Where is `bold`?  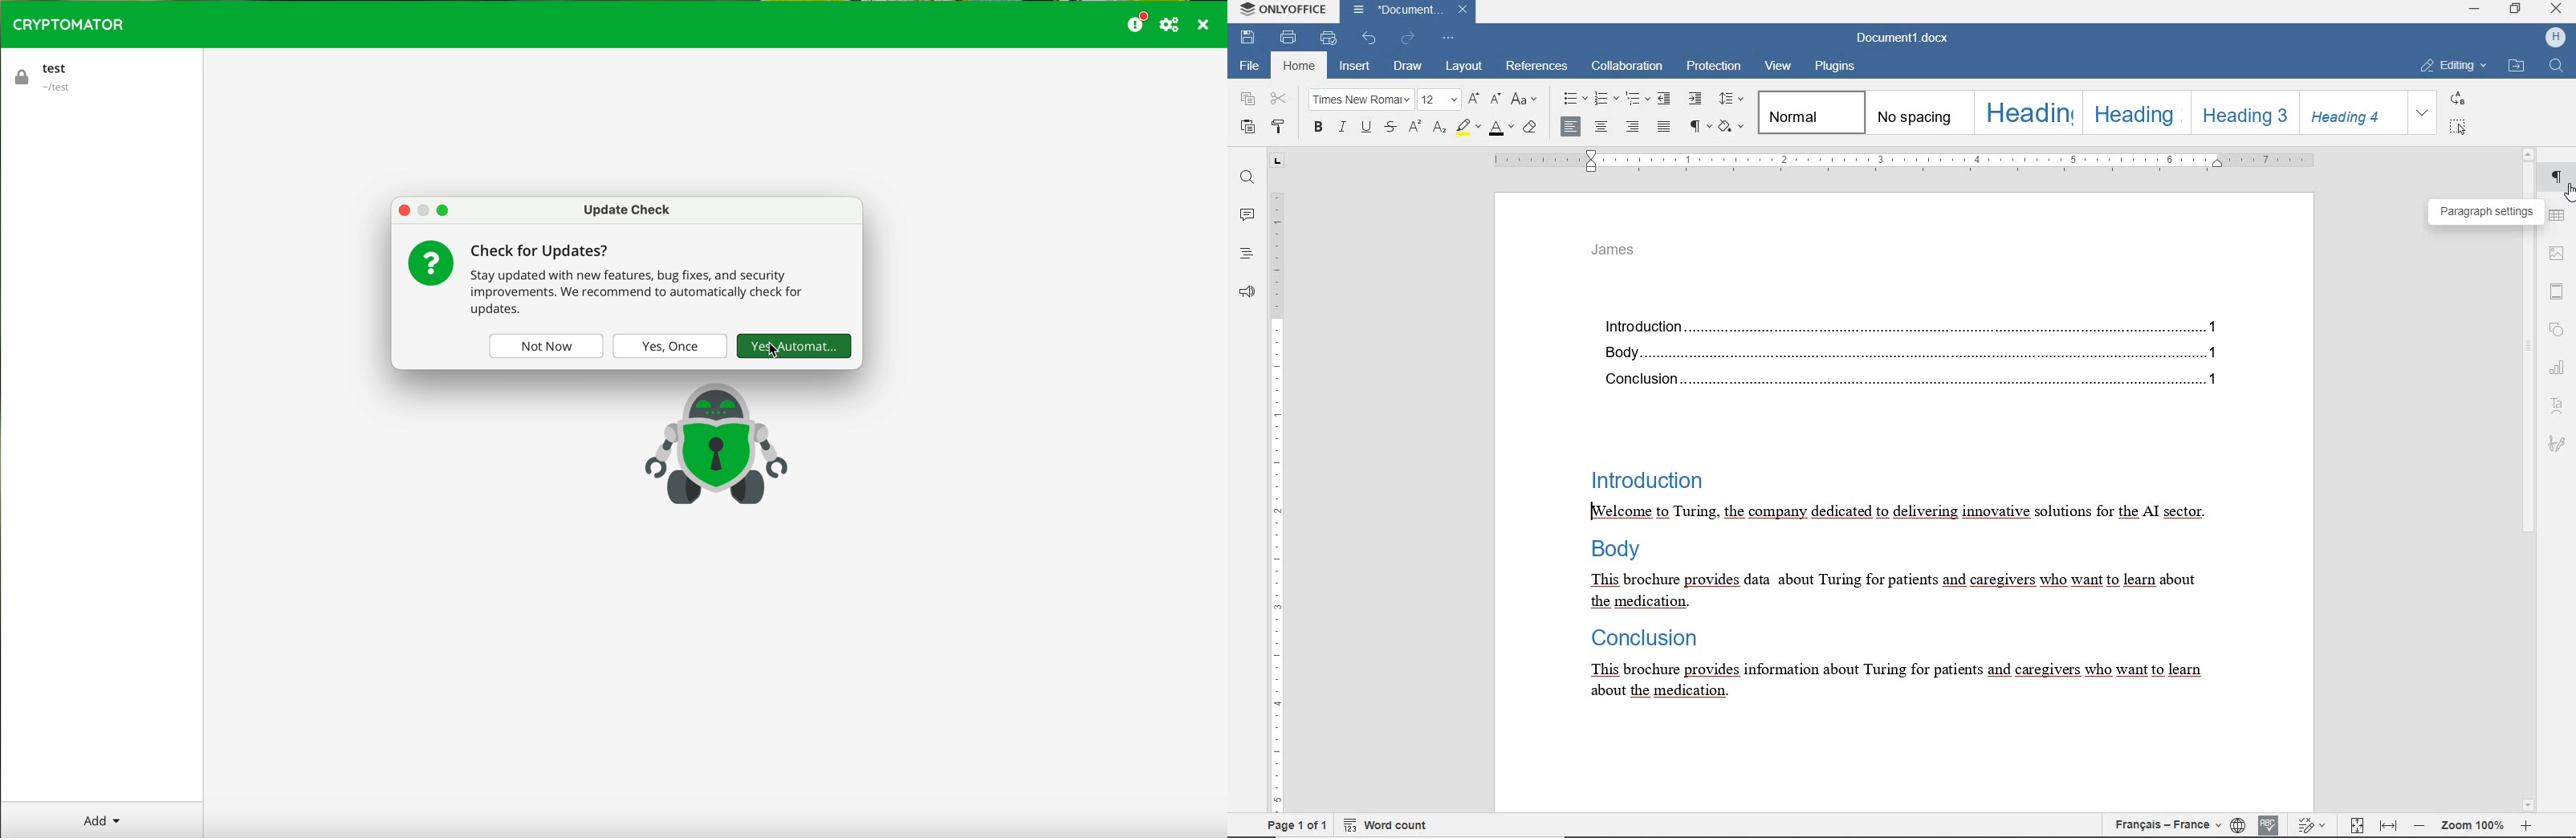 bold is located at coordinates (1319, 128).